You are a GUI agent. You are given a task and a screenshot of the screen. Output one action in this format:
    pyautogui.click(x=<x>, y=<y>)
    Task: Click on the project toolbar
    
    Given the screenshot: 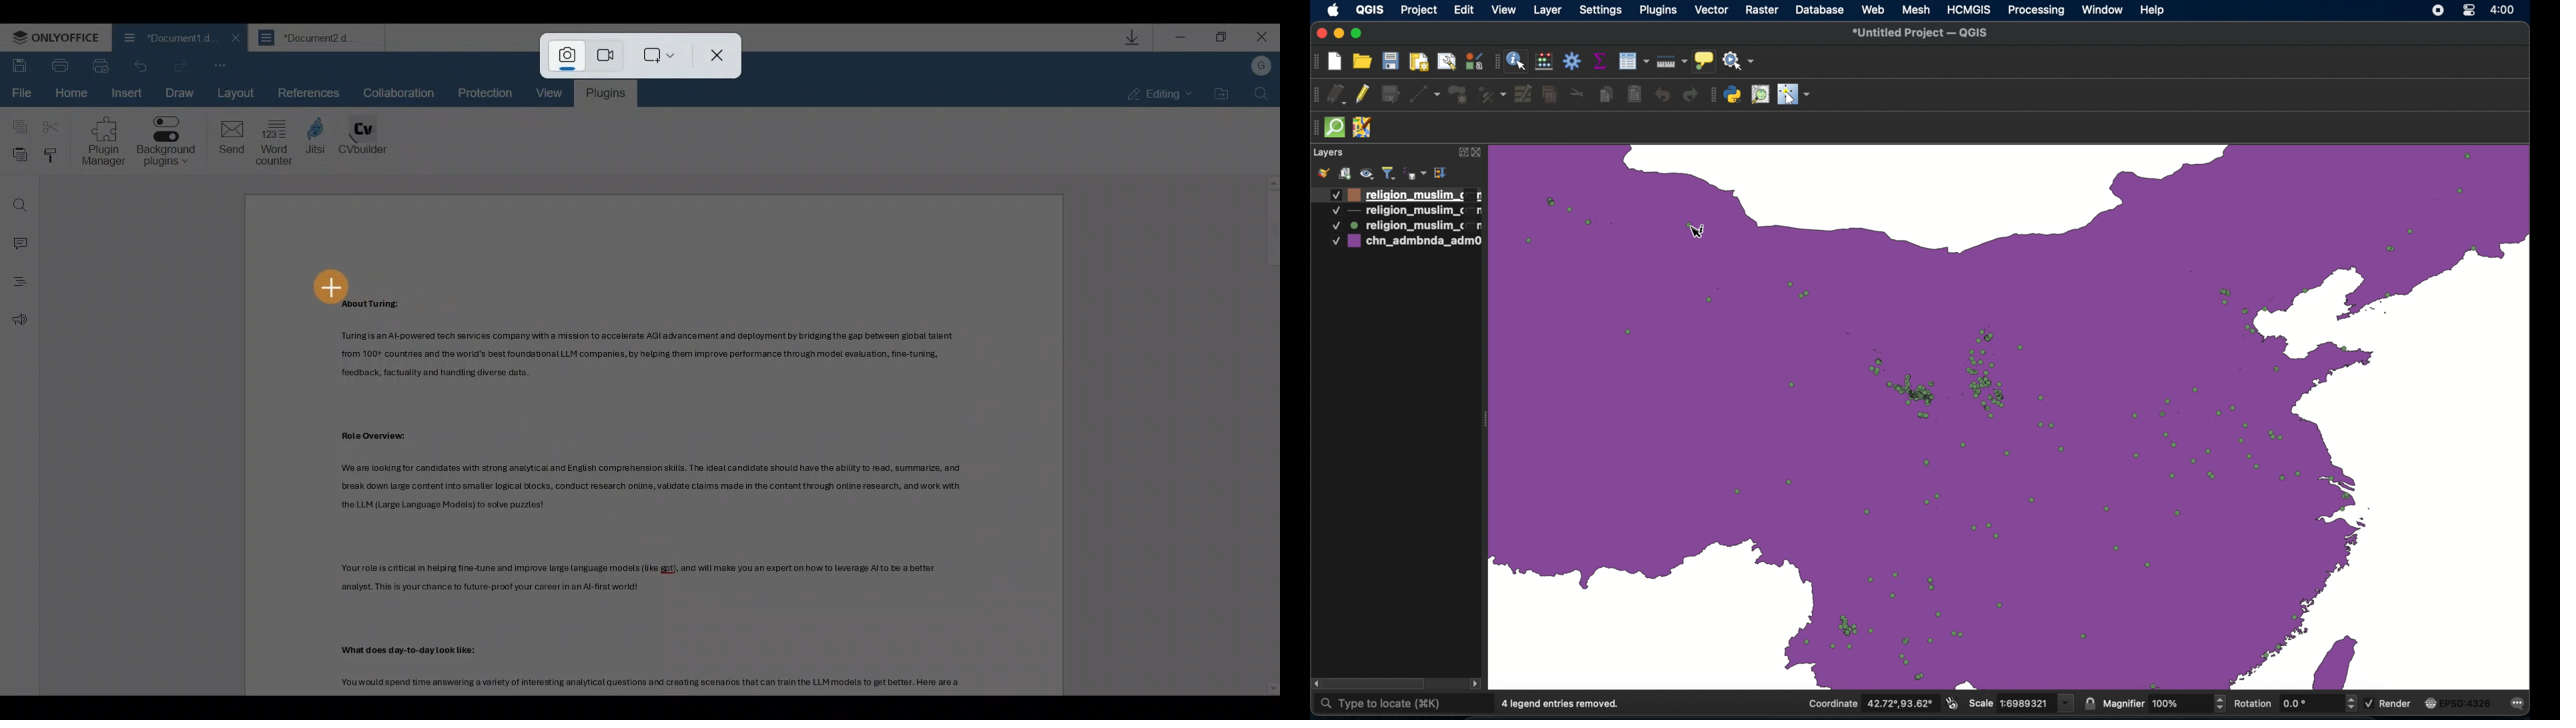 What is the action you would take?
    pyautogui.click(x=1313, y=62)
    